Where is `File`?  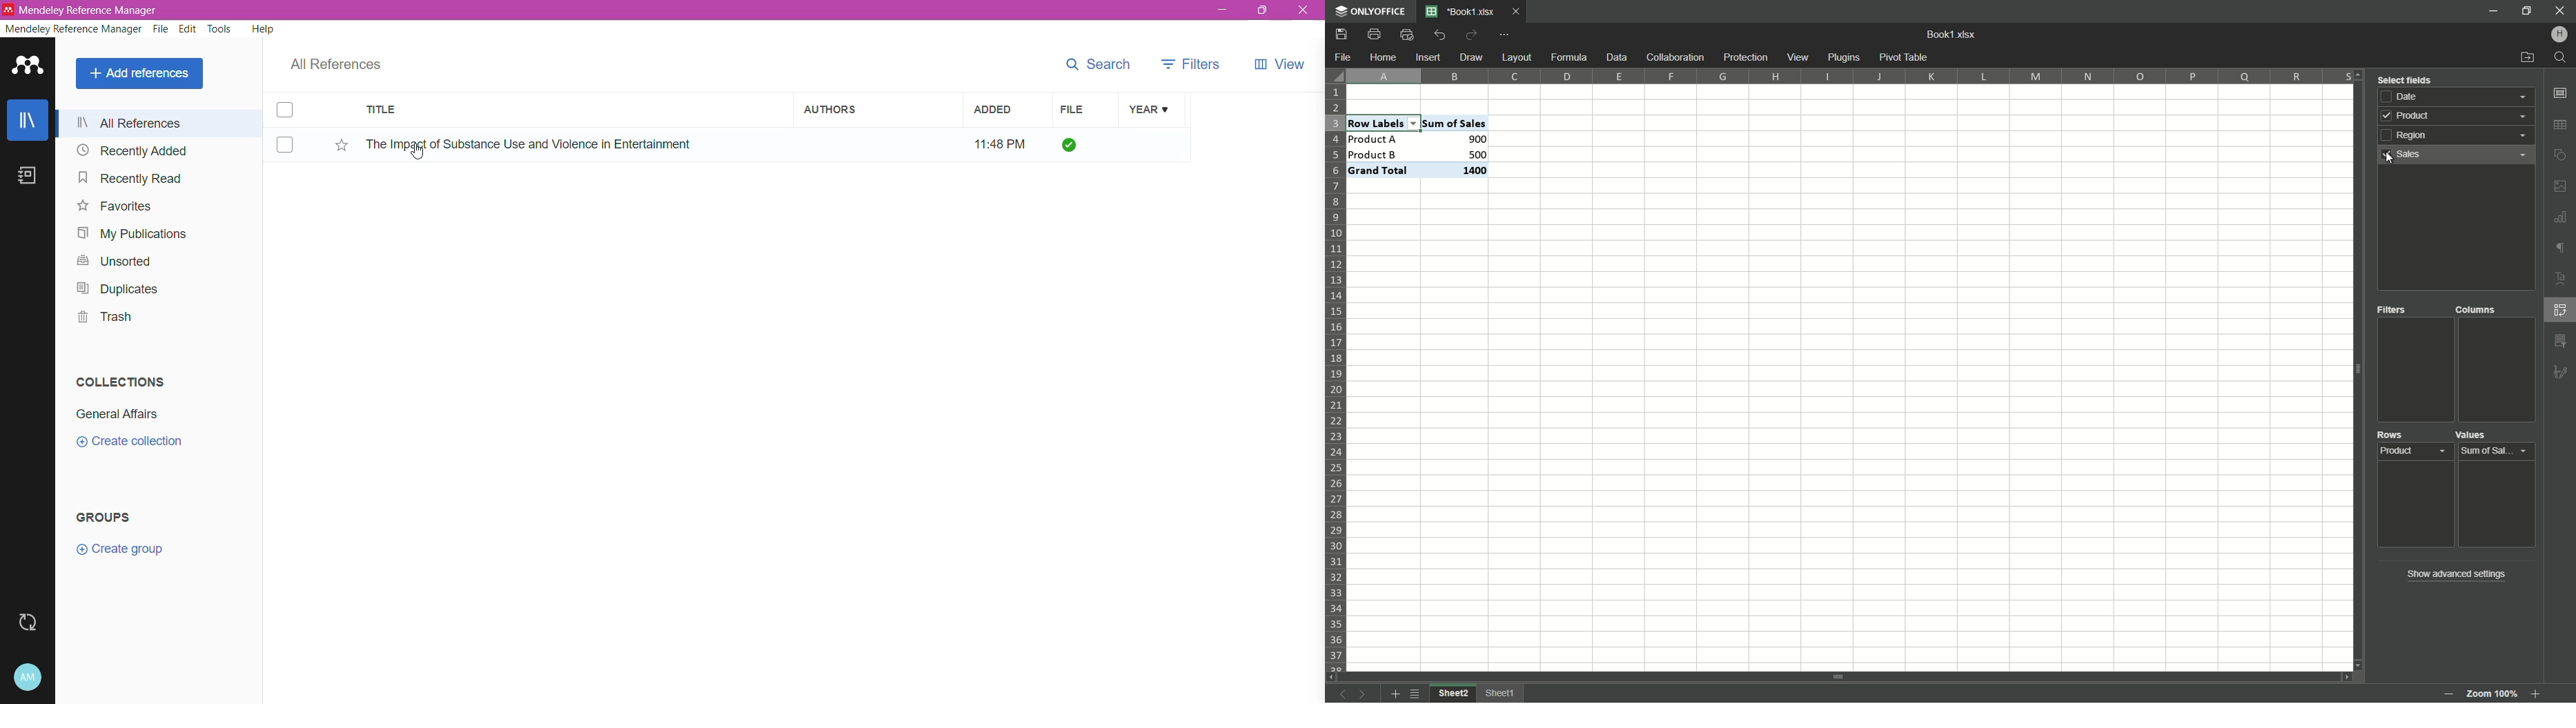
File is located at coordinates (163, 29).